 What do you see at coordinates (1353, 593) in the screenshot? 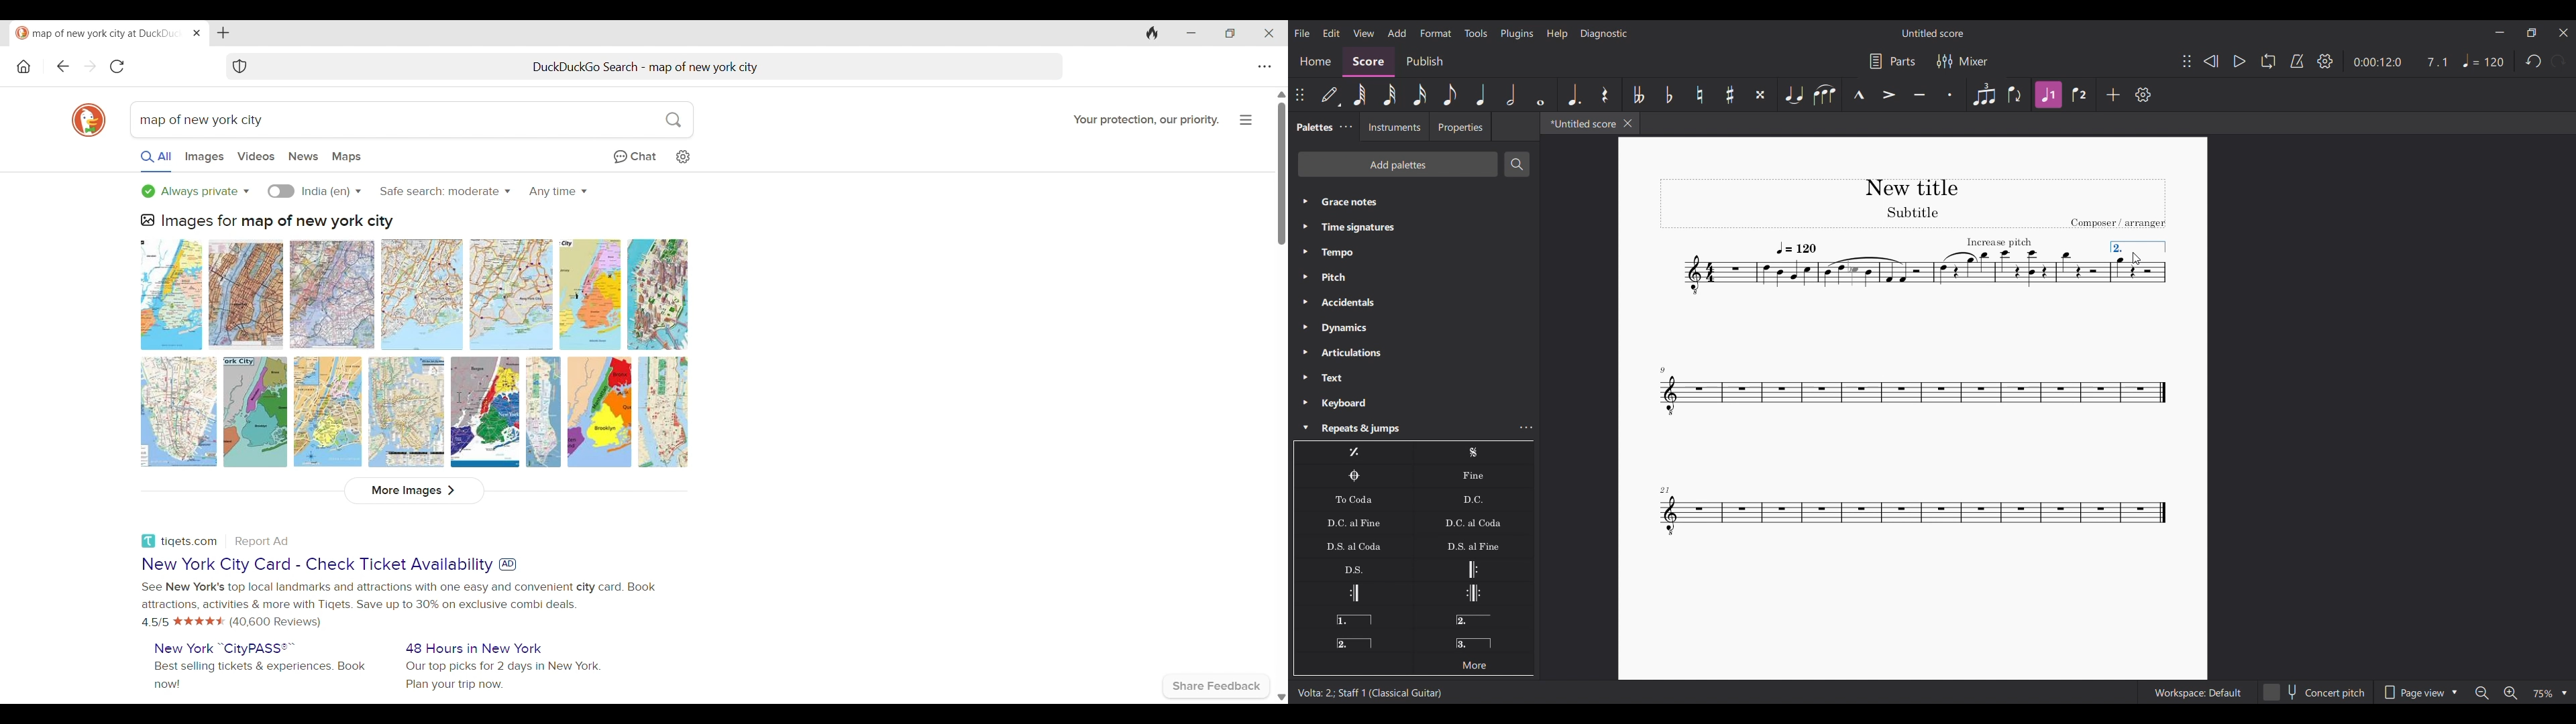
I see `Right (end) repeat sign` at bounding box center [1353, 593].